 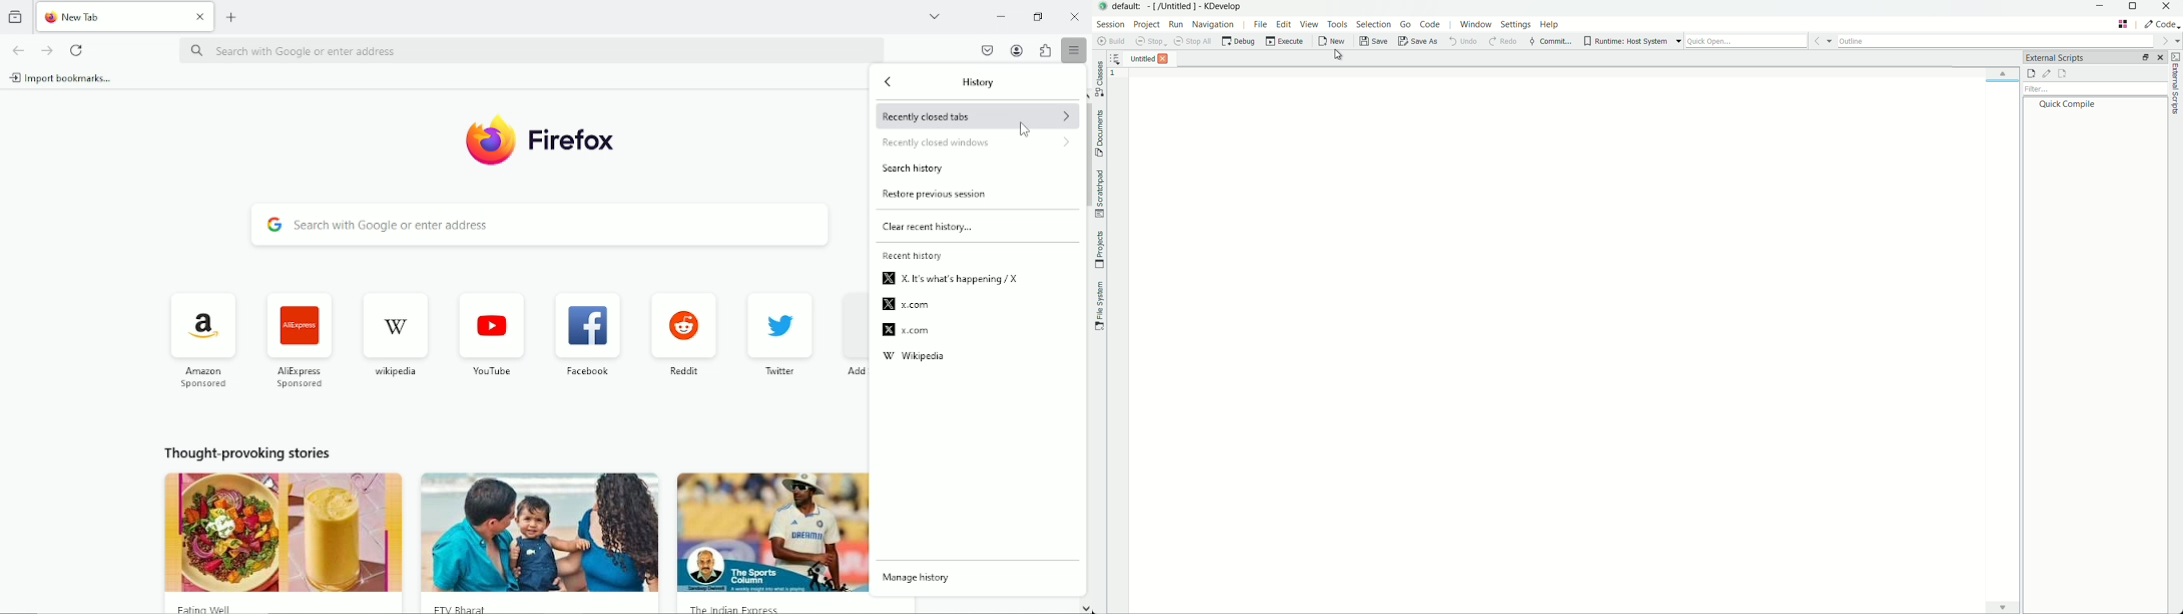 I want to click on icon, so click(x=392, y=328).